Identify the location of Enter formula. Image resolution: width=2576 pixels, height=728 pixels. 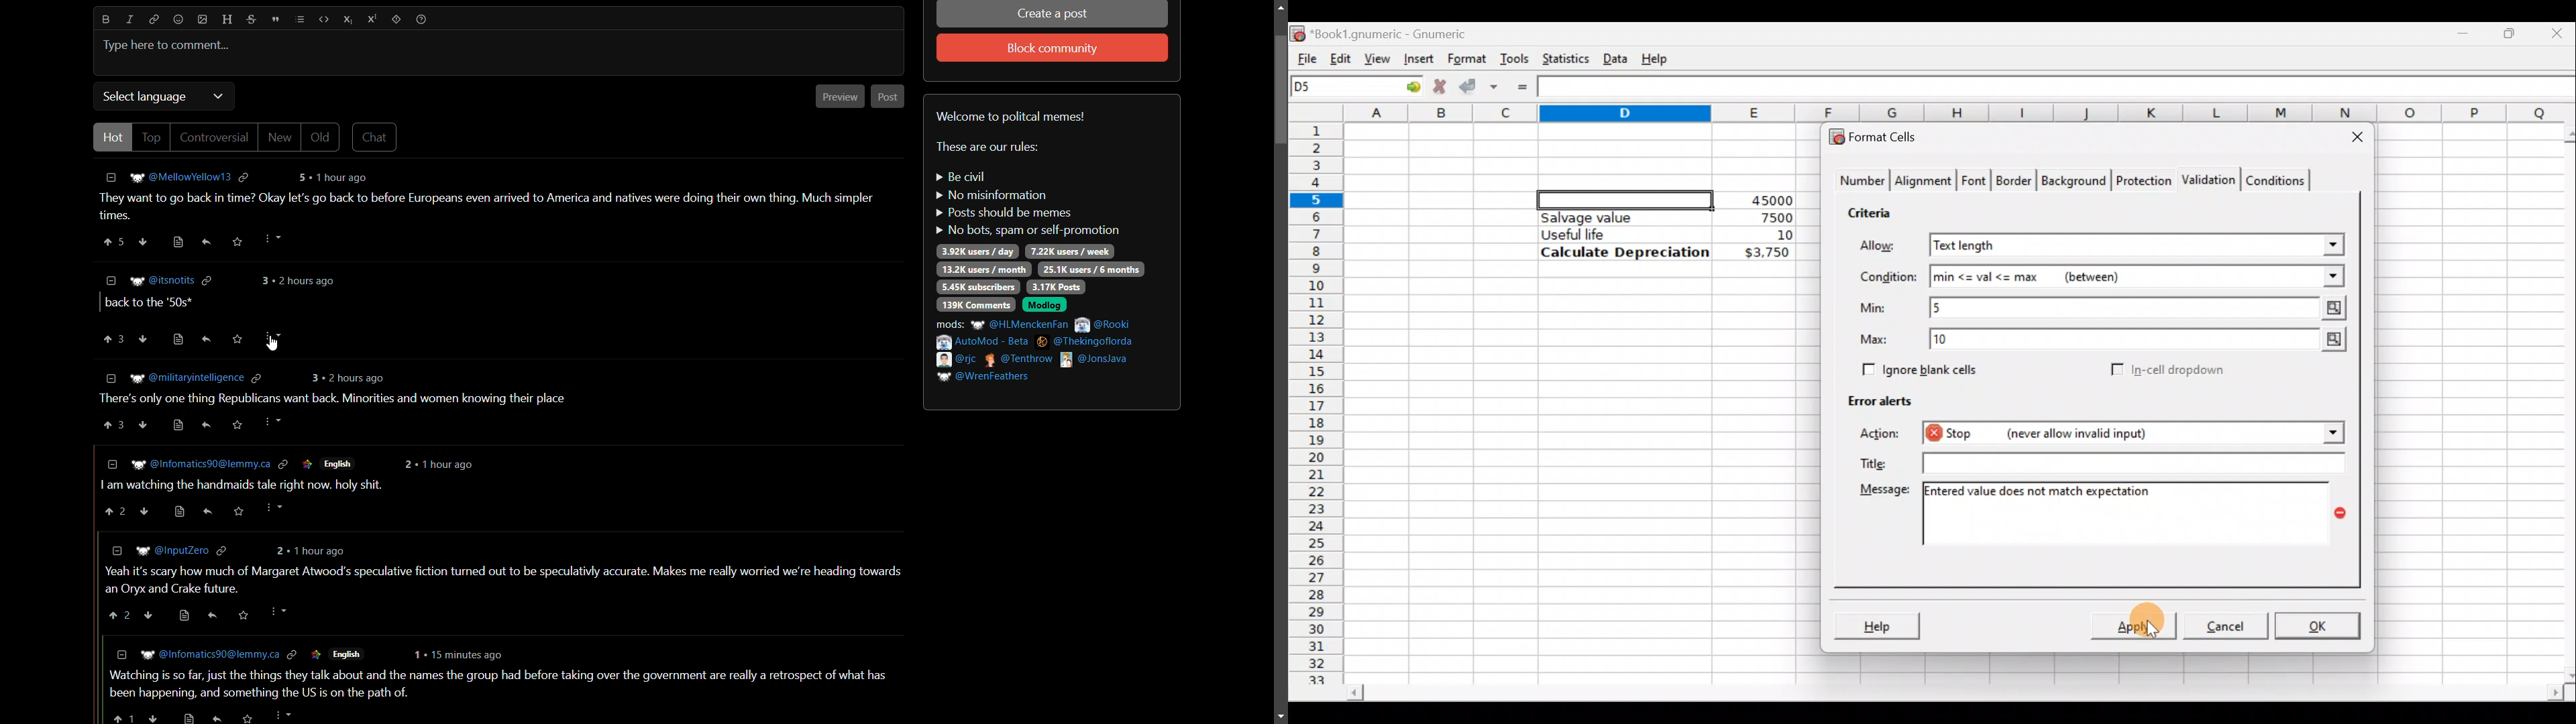
(1522, 87).